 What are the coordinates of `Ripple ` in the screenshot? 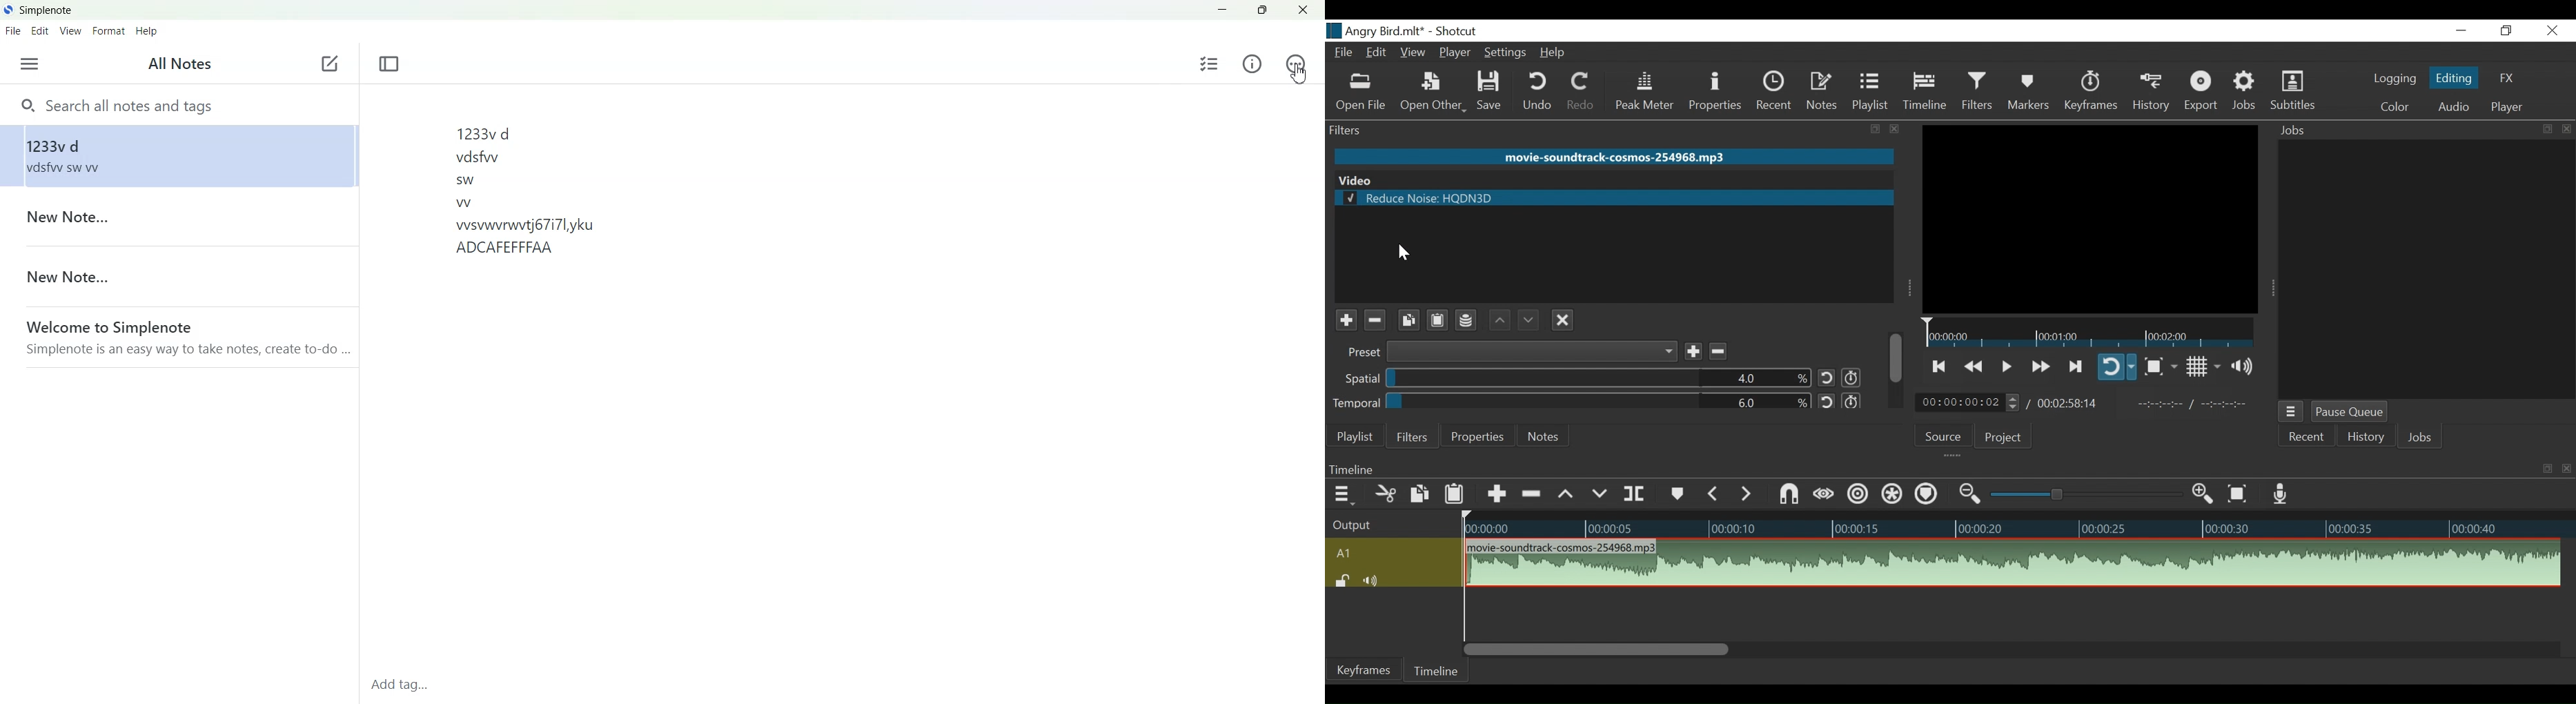 It's located at (1856, 495).